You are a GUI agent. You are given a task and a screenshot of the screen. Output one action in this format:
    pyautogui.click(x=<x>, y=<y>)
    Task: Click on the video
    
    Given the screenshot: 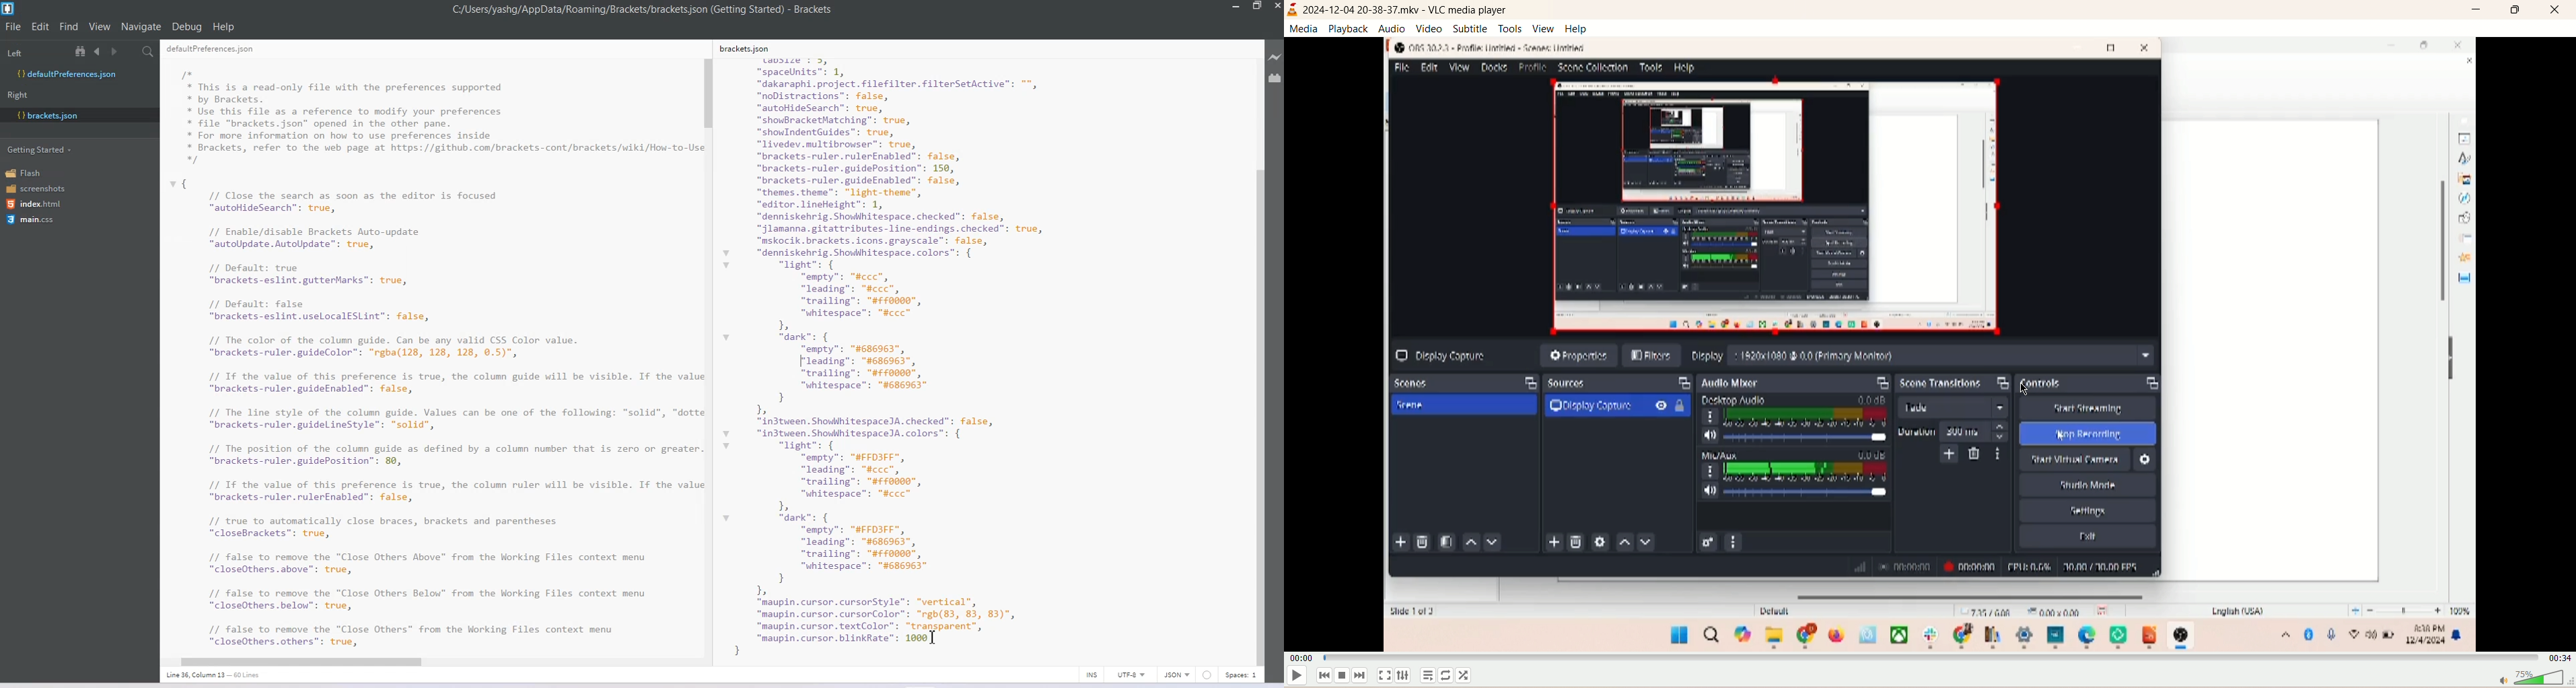 What is the action you would take?
    pyautogui.click(x=1430, y=29)
    